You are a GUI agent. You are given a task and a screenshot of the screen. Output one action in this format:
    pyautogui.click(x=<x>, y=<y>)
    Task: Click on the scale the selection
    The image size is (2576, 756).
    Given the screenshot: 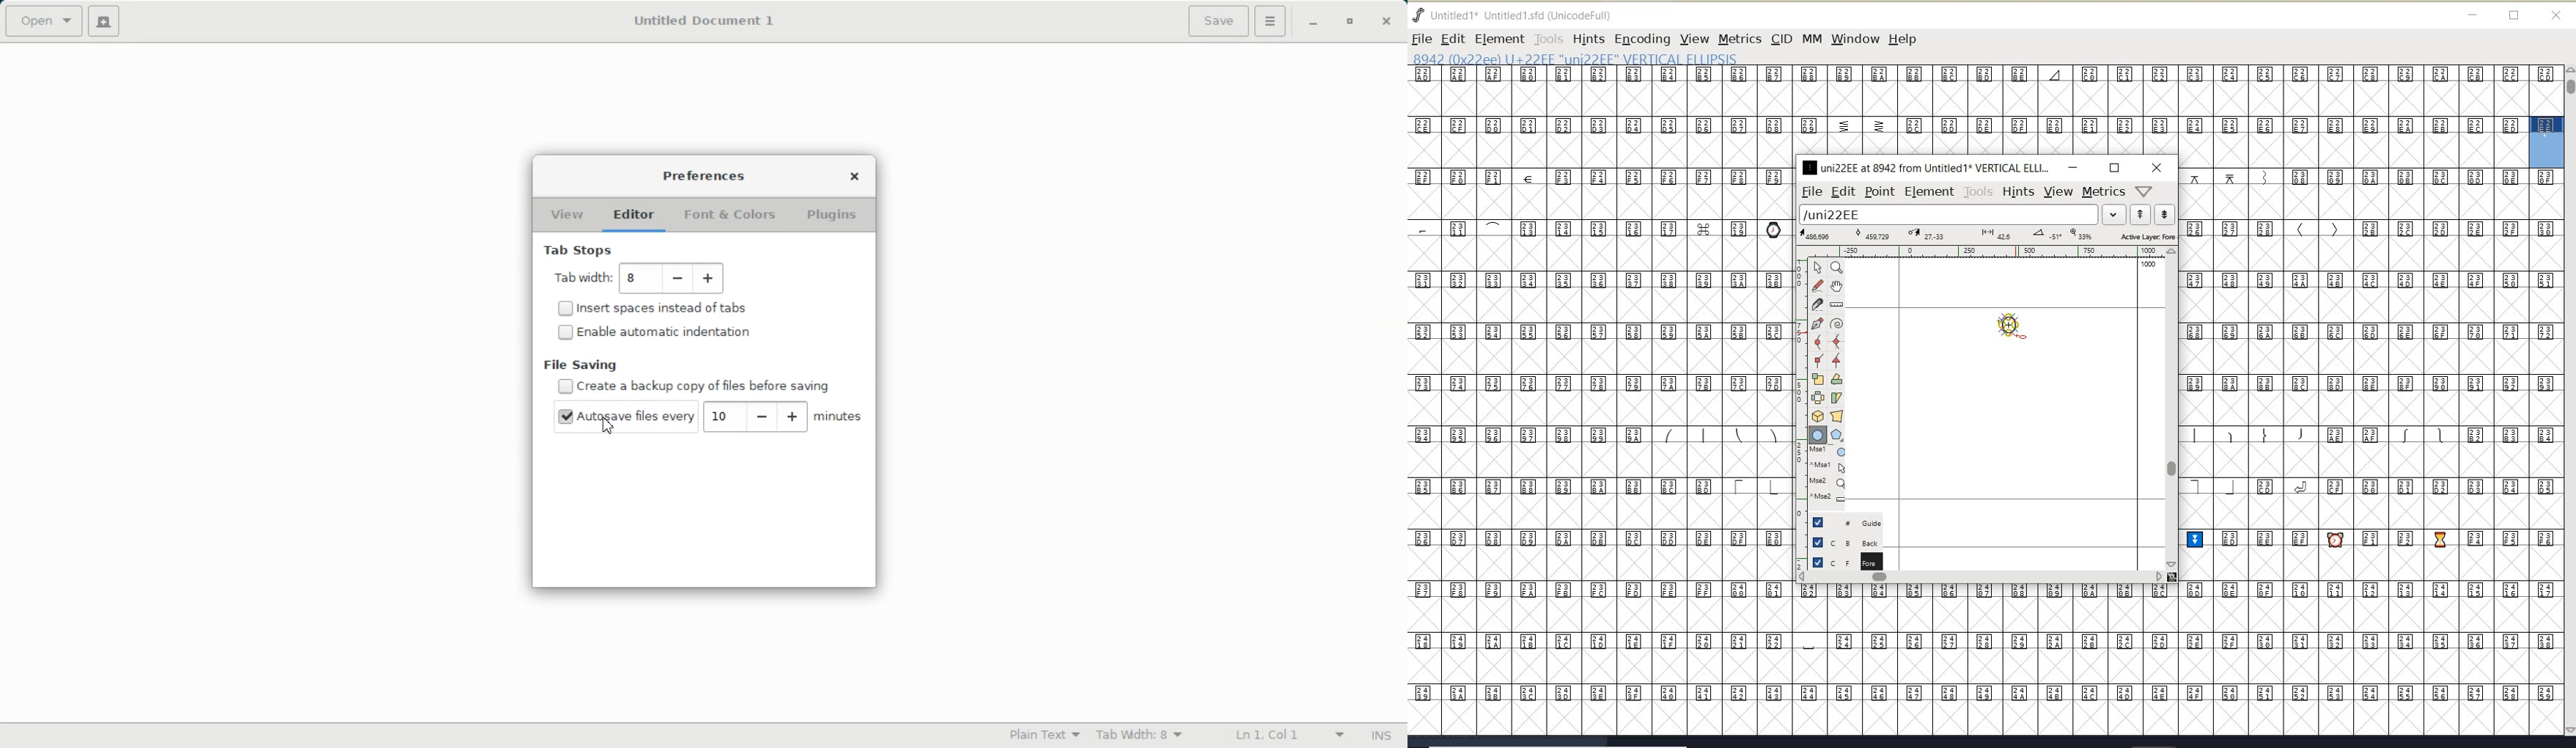 What is the action you would take?
    pyautogui.click(x=1818, y=379)
    